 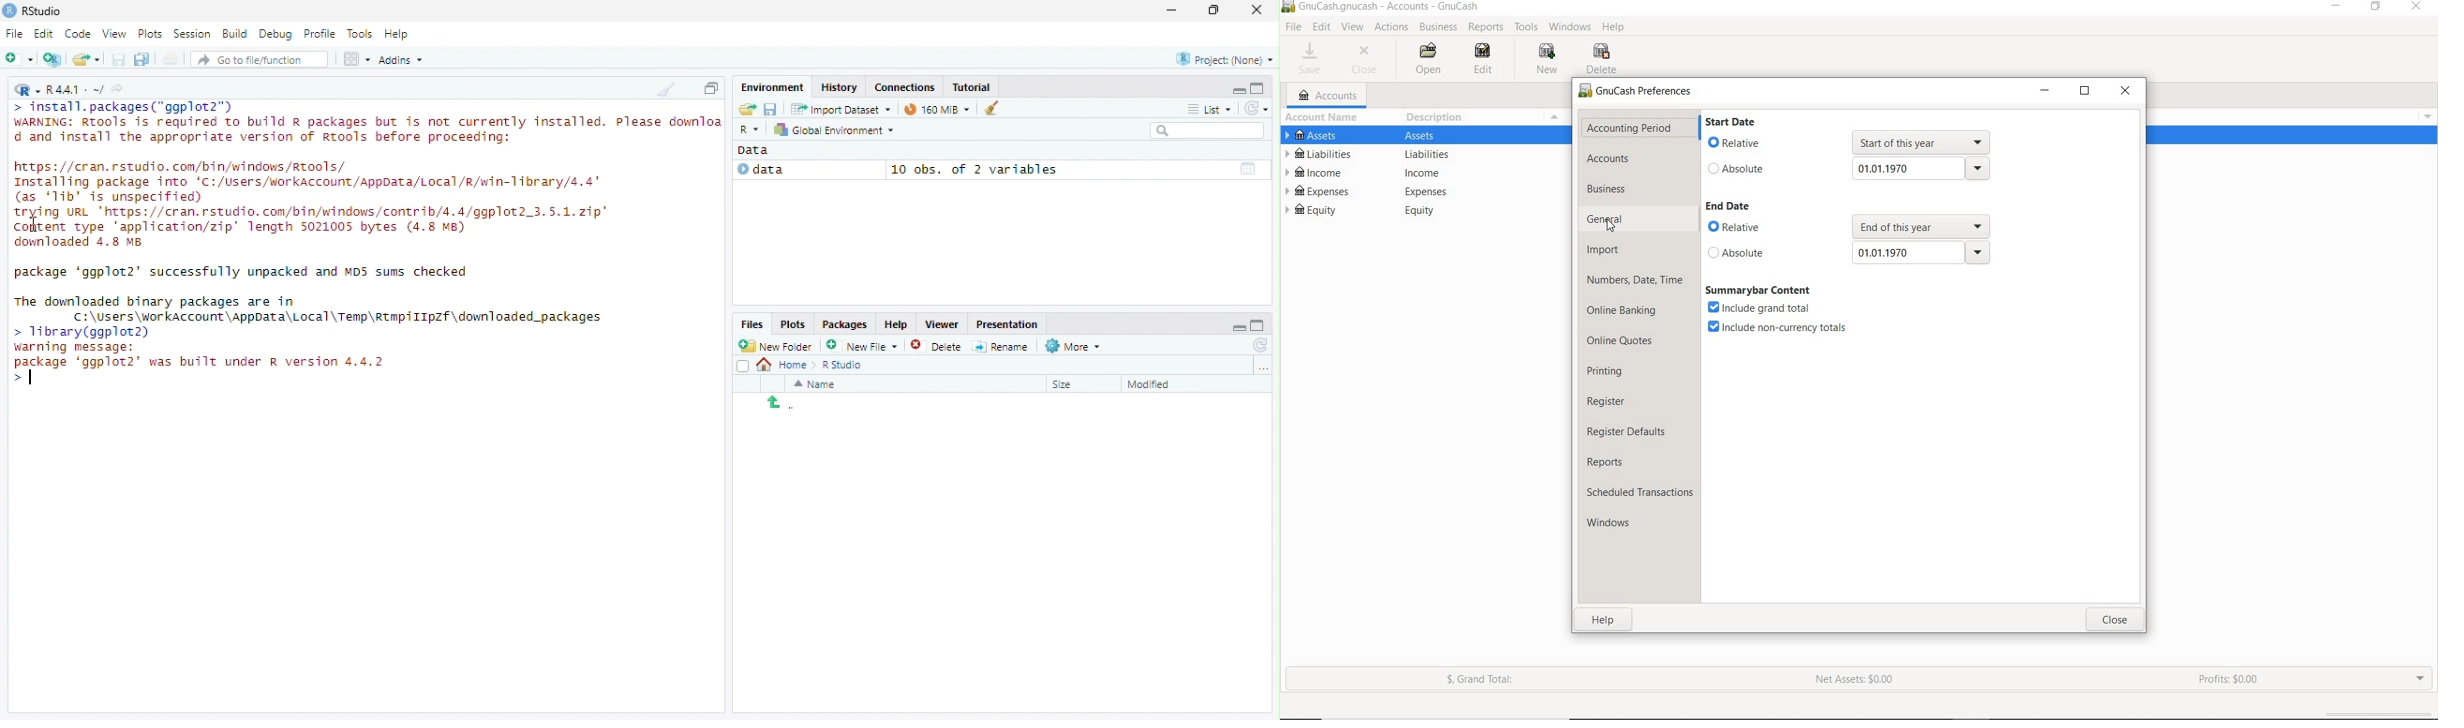 What do you see at coordinates (1077, 383) in the screenshot?
I see `Sort by size` at bounding box center [1077, 383].